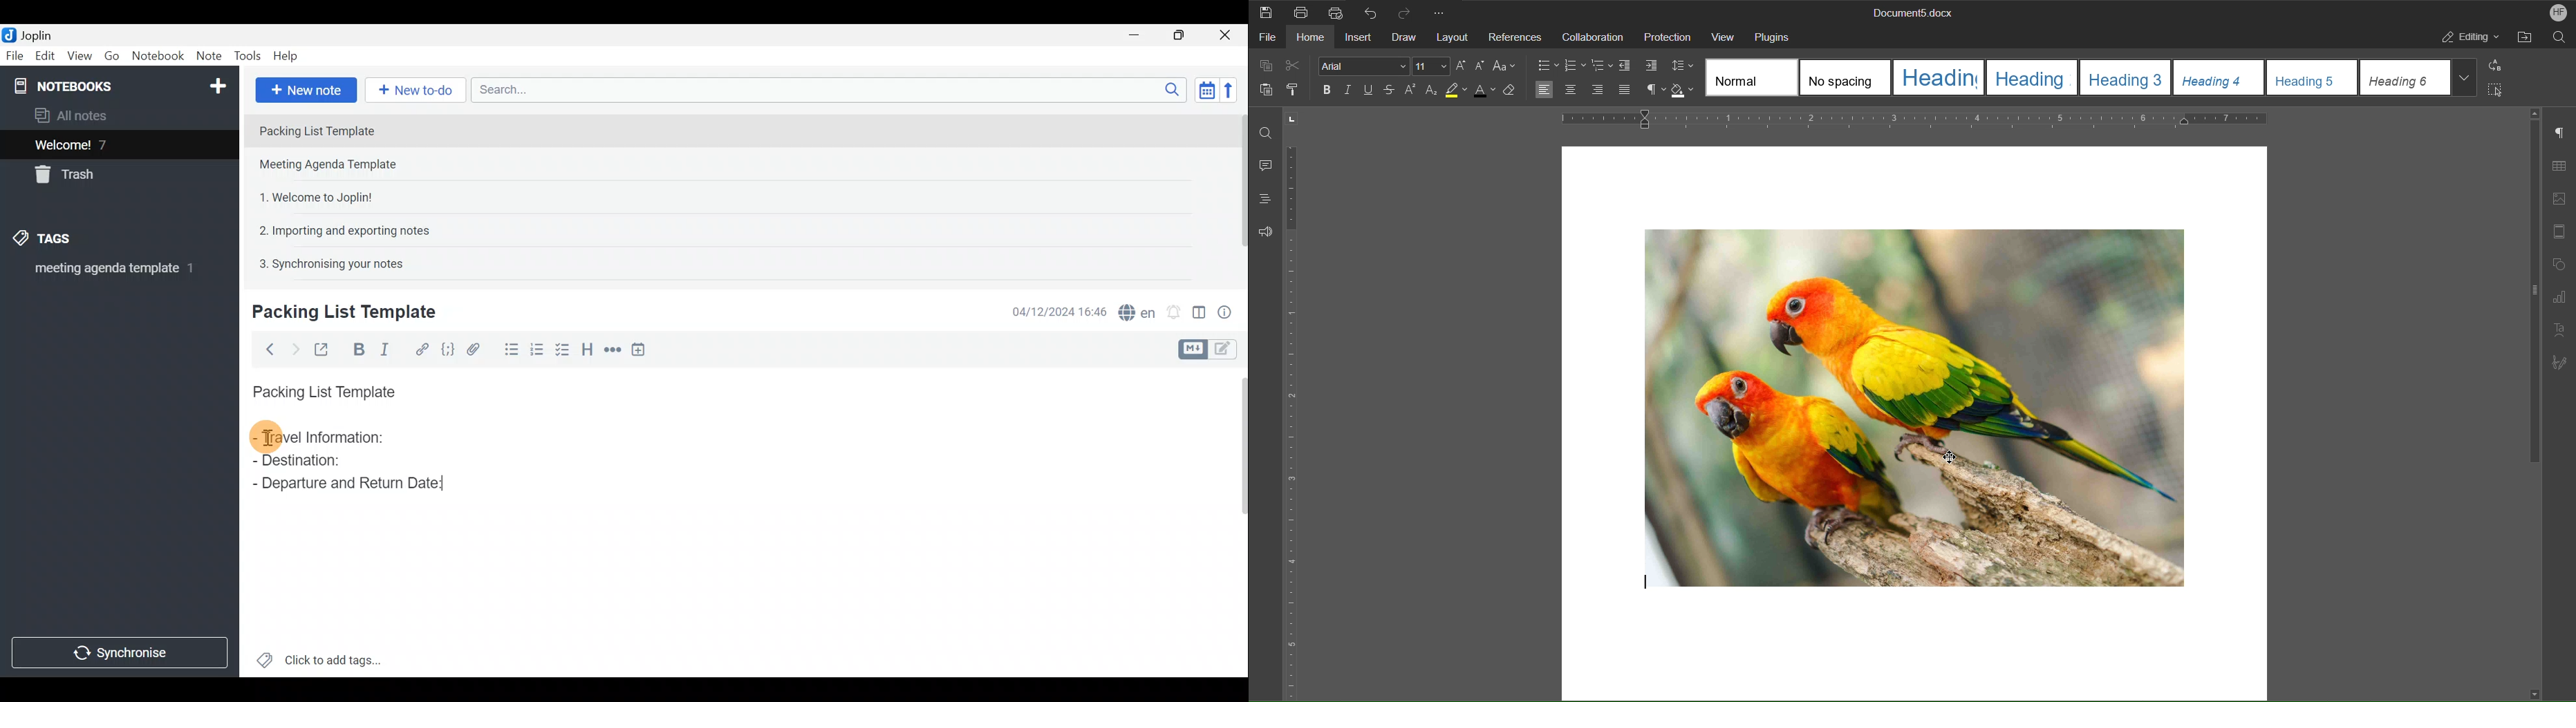  I want to click on Joplin, so click(31, 34).